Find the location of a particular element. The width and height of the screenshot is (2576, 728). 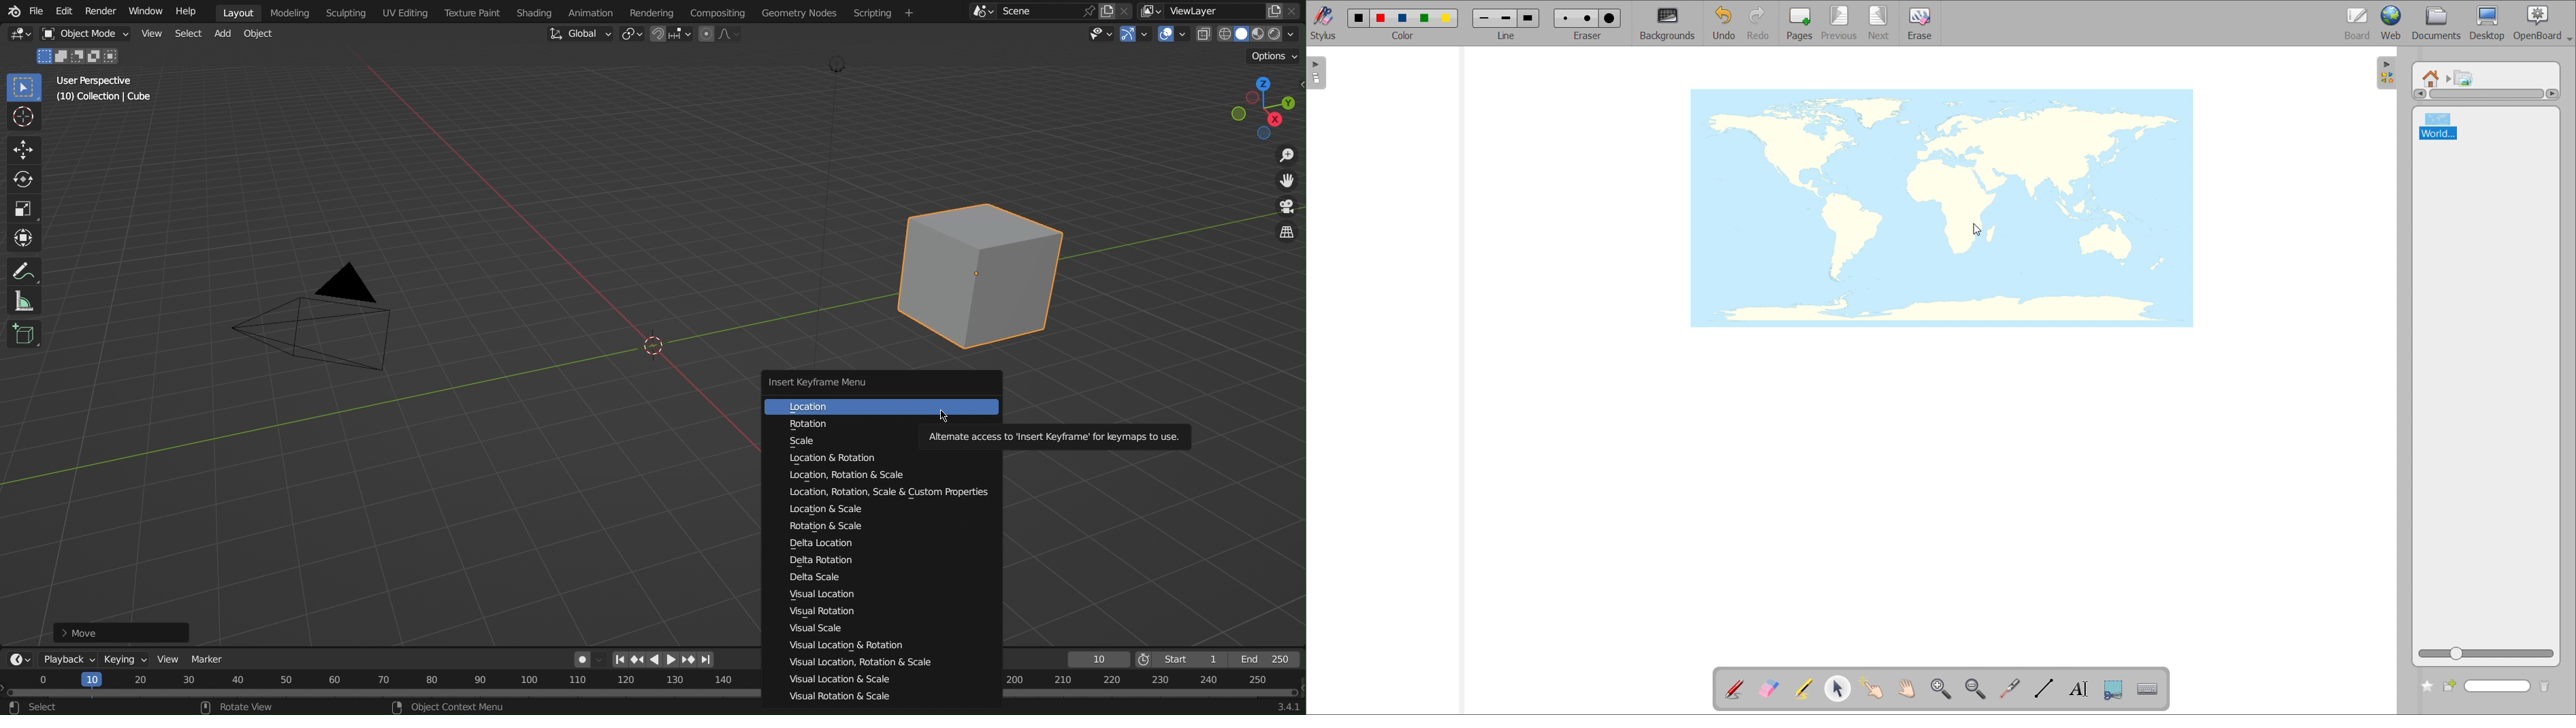

select and modify object is located at coordinates (1837, 689).